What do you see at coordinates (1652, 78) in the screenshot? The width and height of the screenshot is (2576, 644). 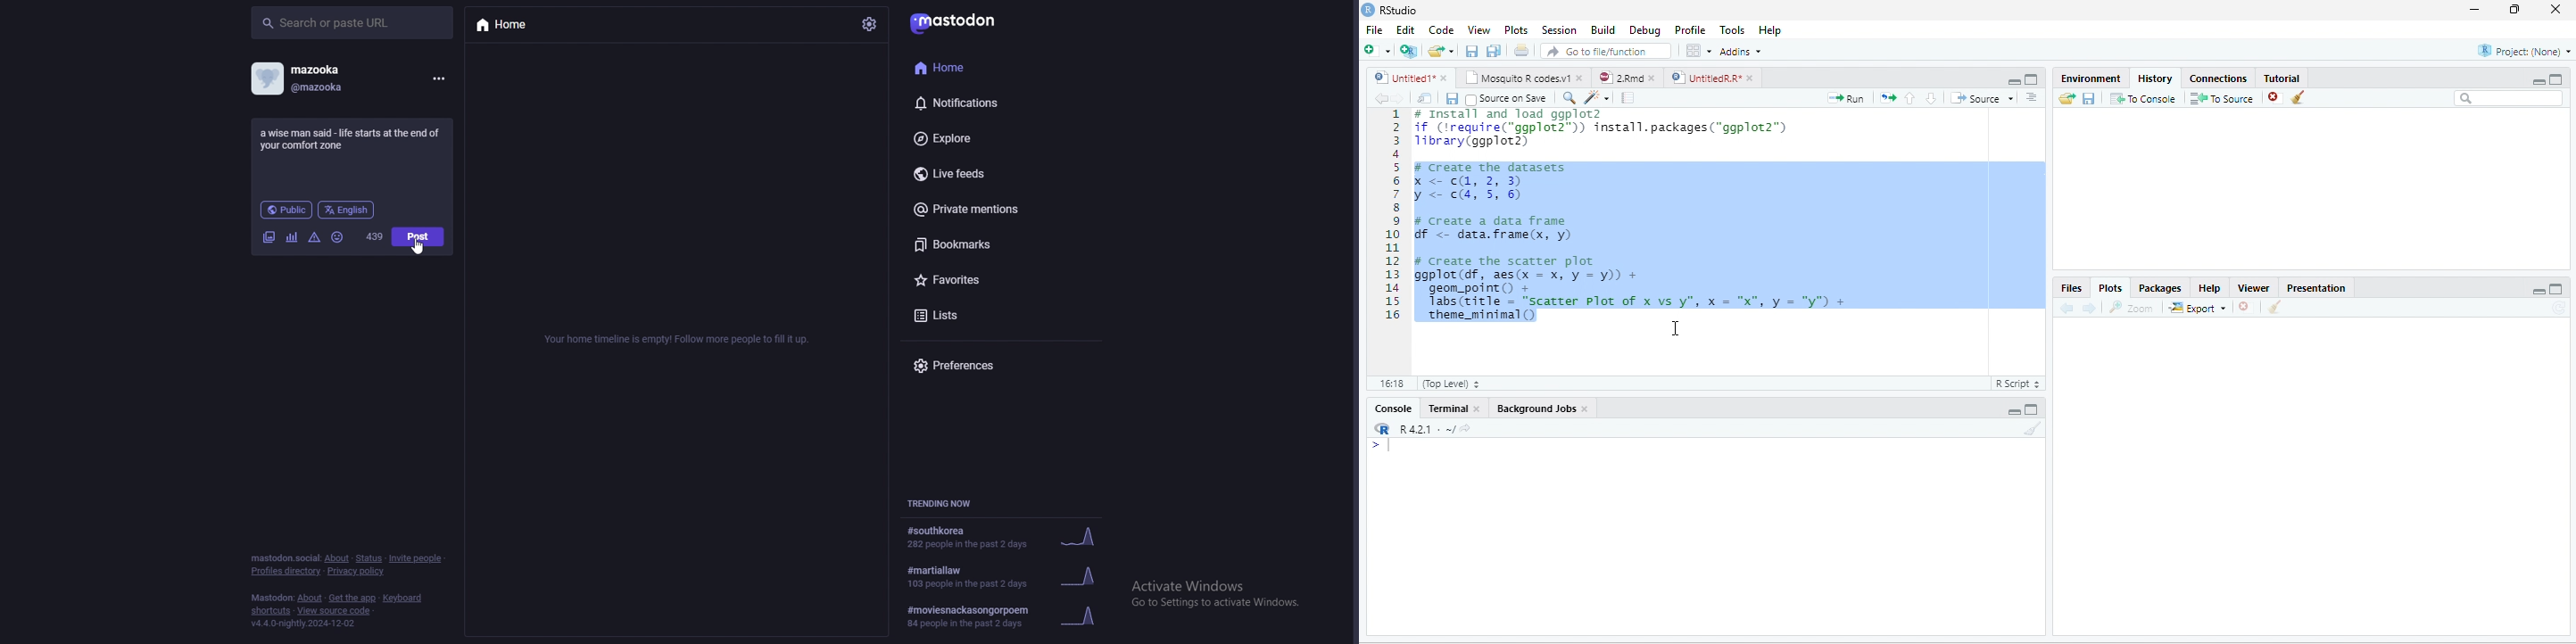 I see `close` at bounding box center [1652, 78].